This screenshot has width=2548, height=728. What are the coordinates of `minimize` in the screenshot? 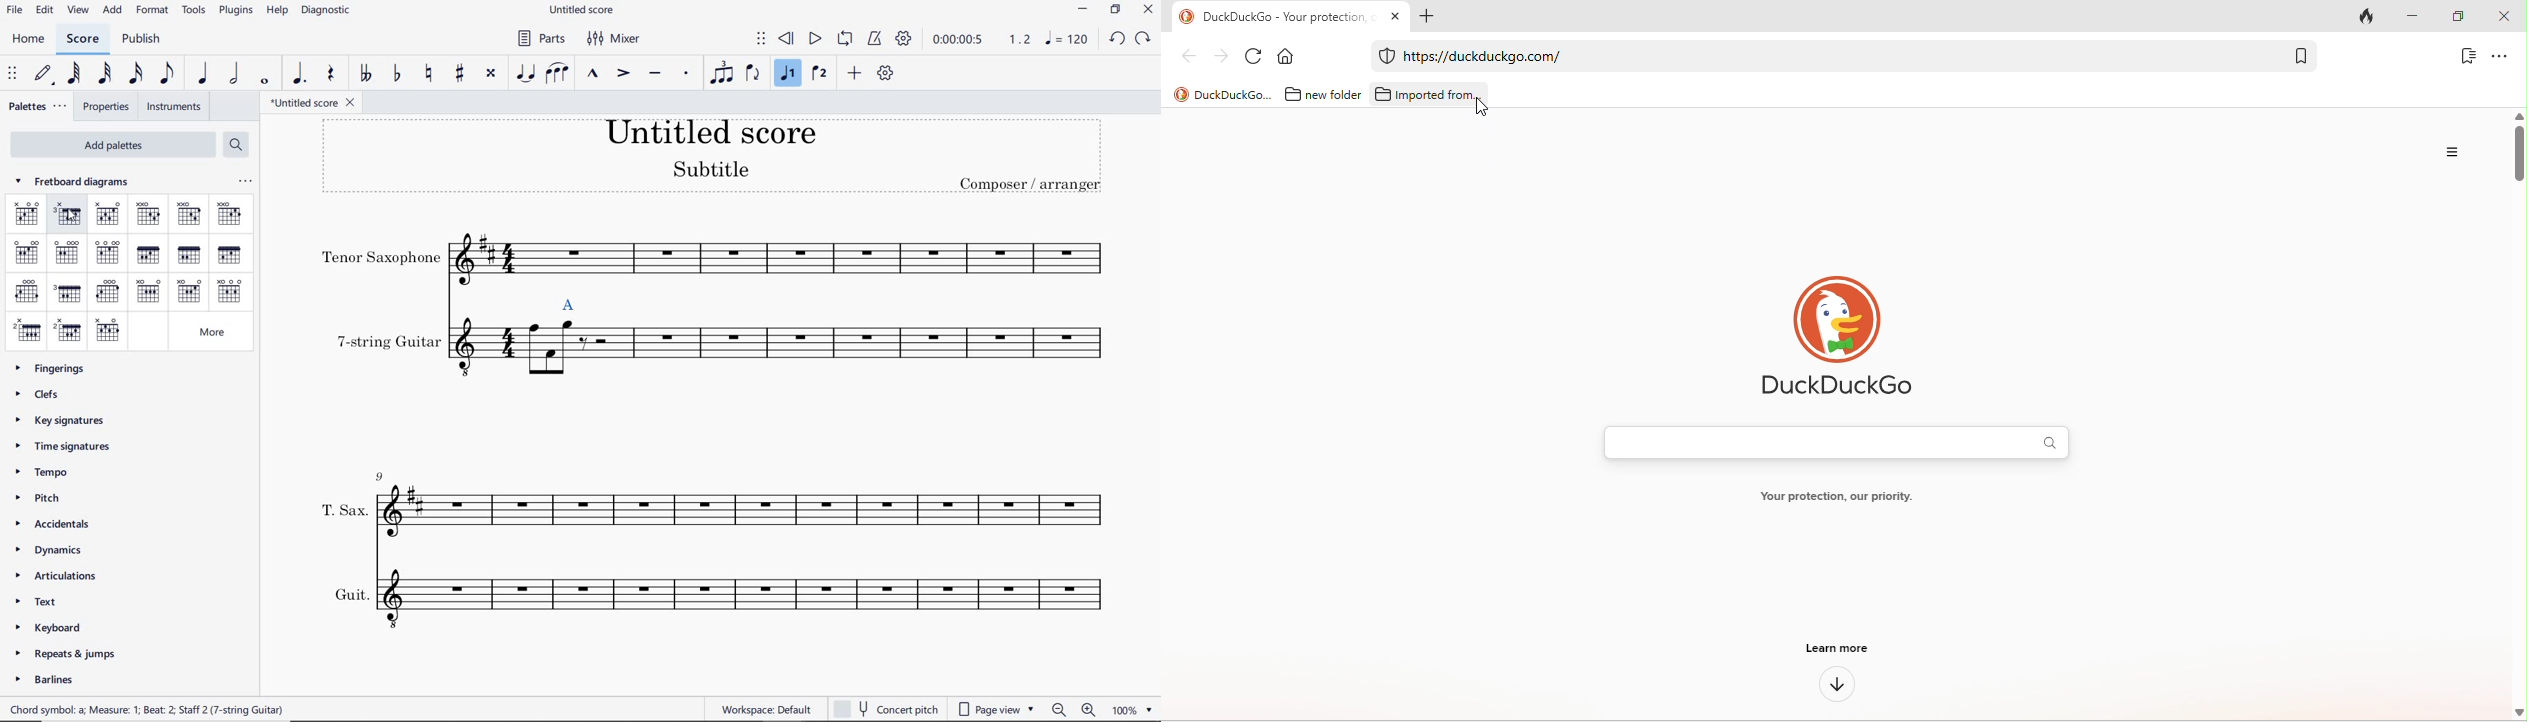 It's located at (2421, 17).